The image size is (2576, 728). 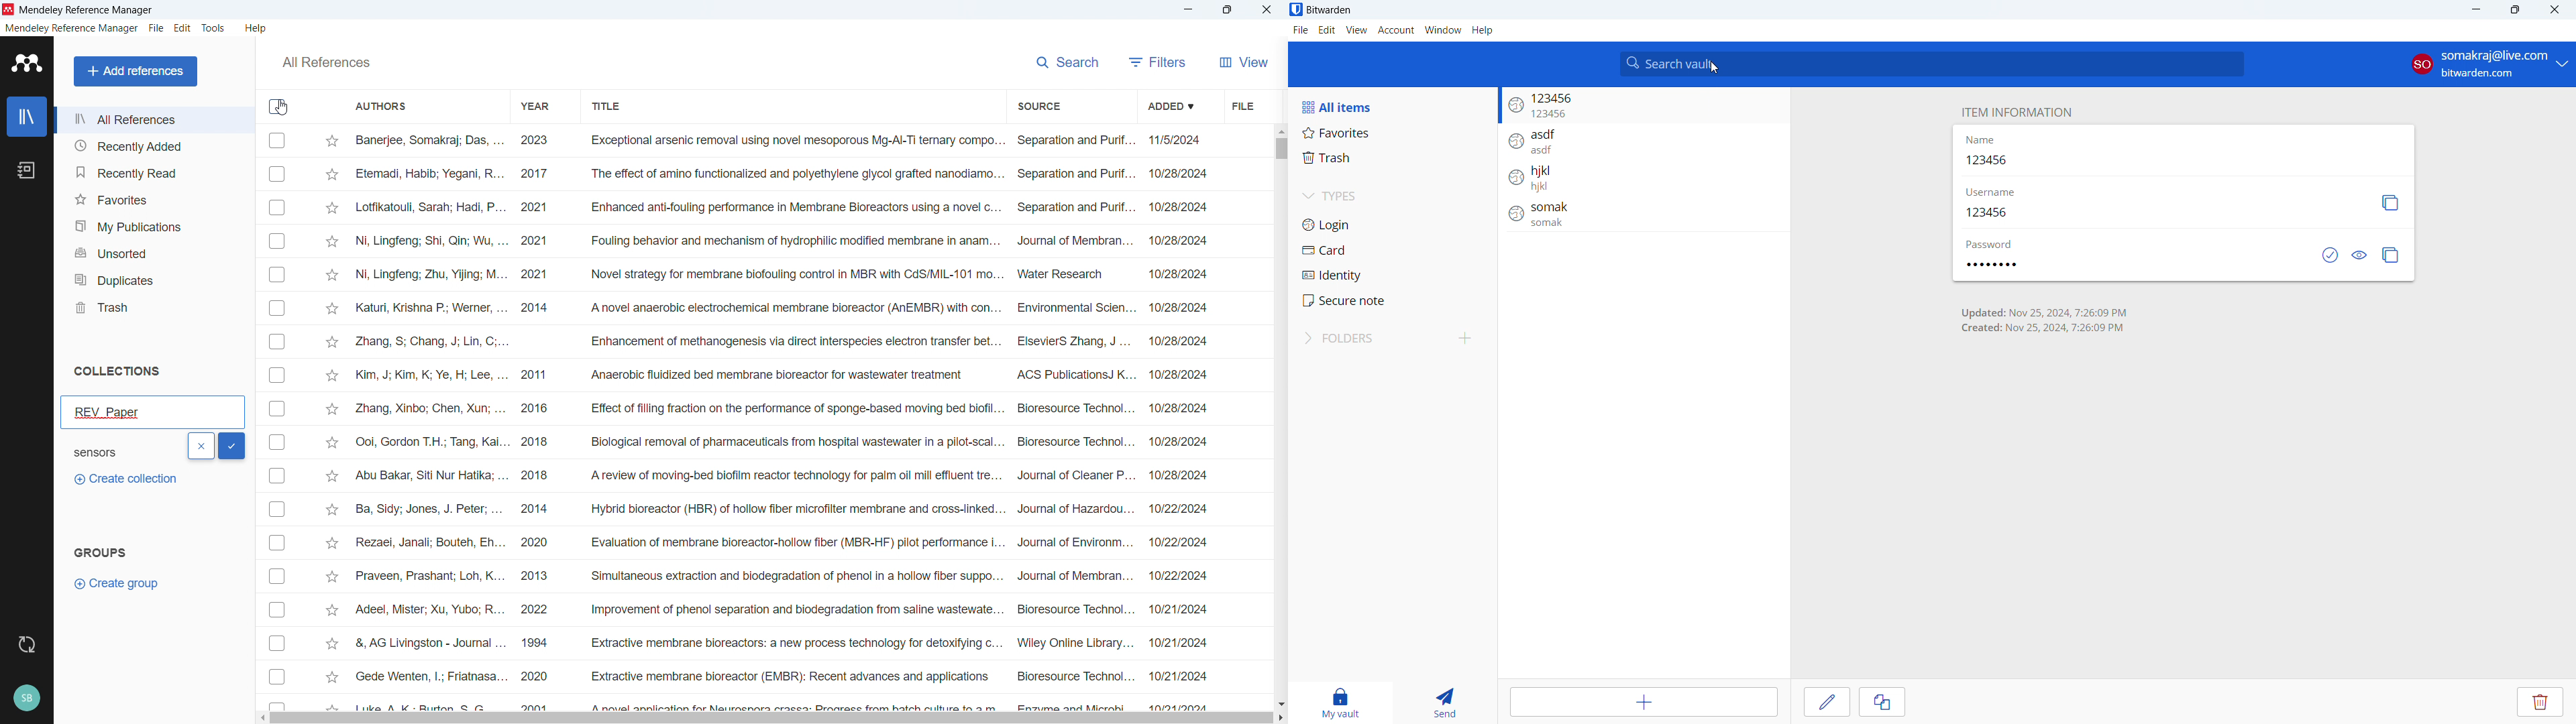 What do you see at coordinates (2390, 203) in the screenshot?
I see `copy username` at bounding box center [2390, 203].